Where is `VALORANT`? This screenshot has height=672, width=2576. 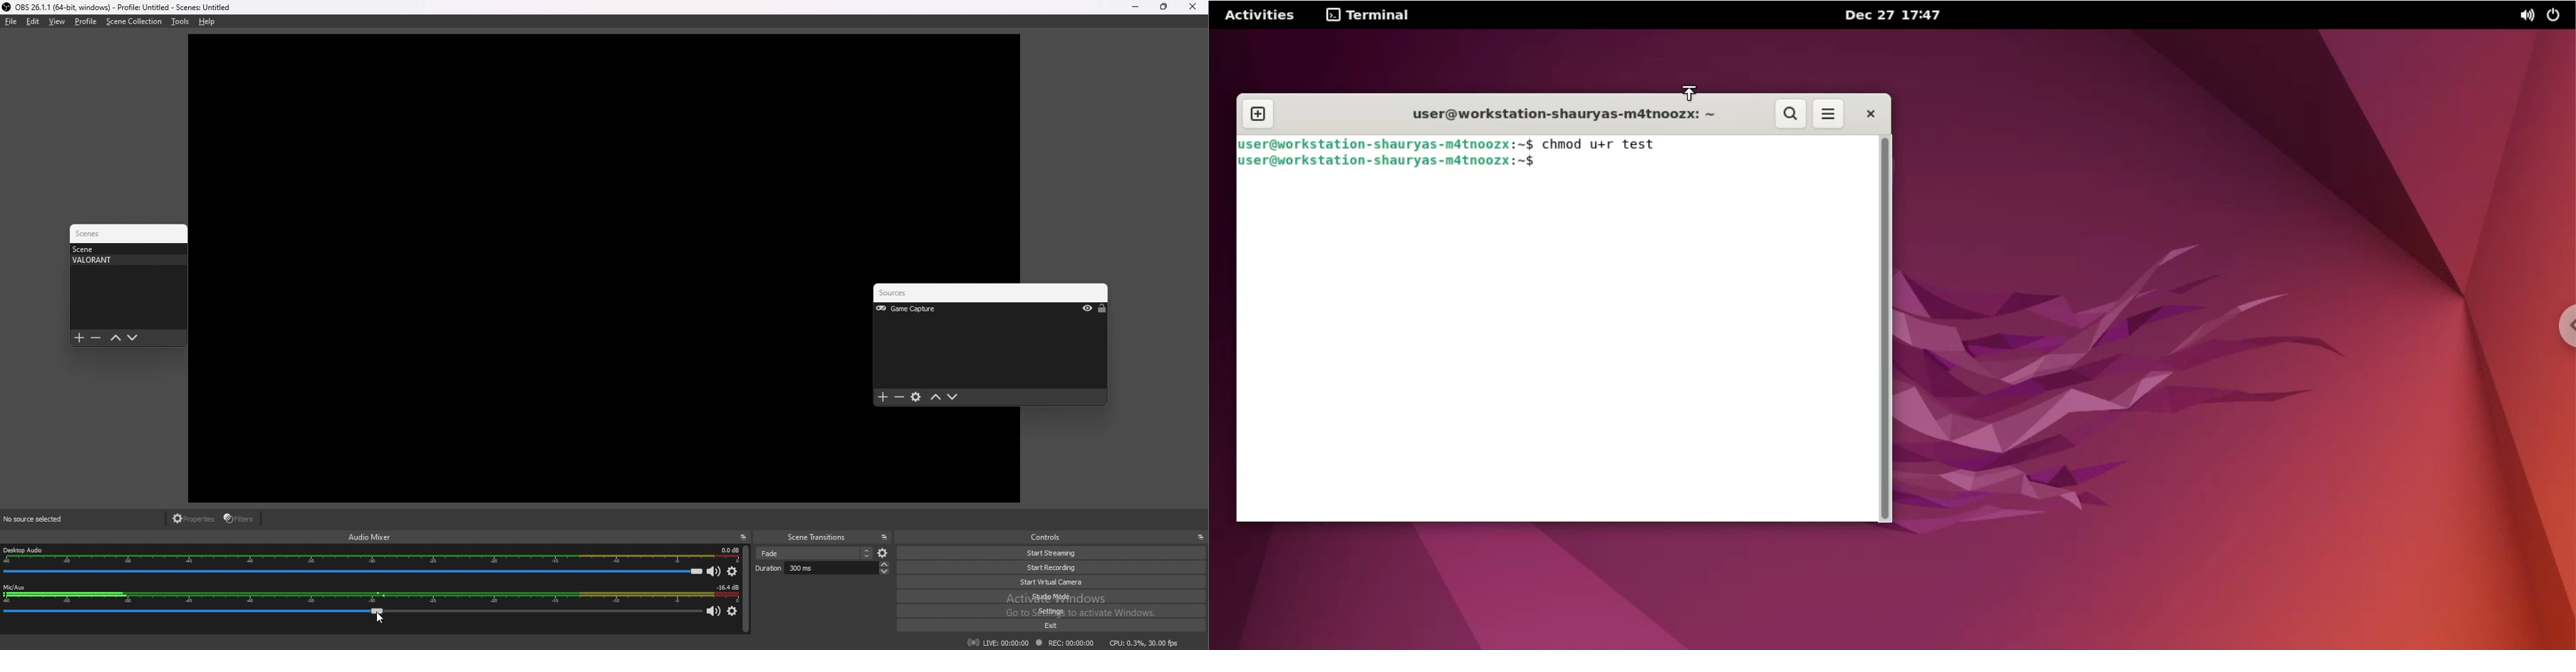
VALORANT is located at coordinates (125, 260).